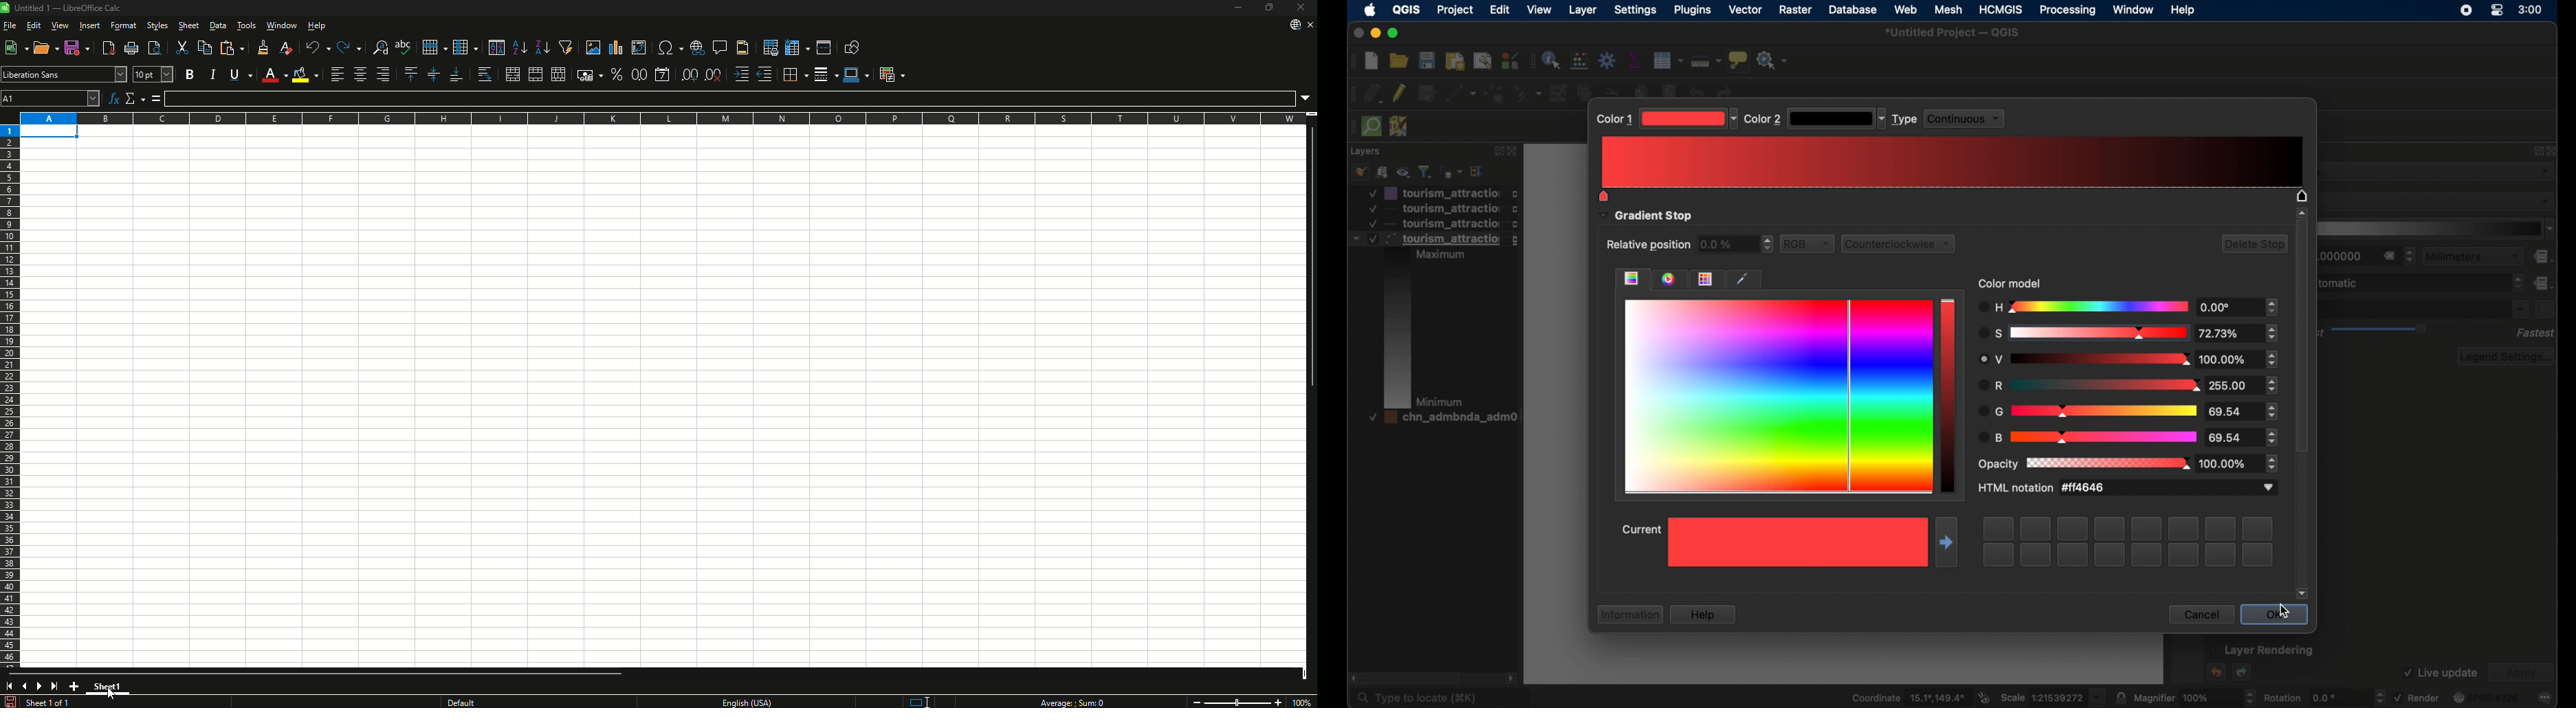  I want to click on Close, so click(1301, 7).